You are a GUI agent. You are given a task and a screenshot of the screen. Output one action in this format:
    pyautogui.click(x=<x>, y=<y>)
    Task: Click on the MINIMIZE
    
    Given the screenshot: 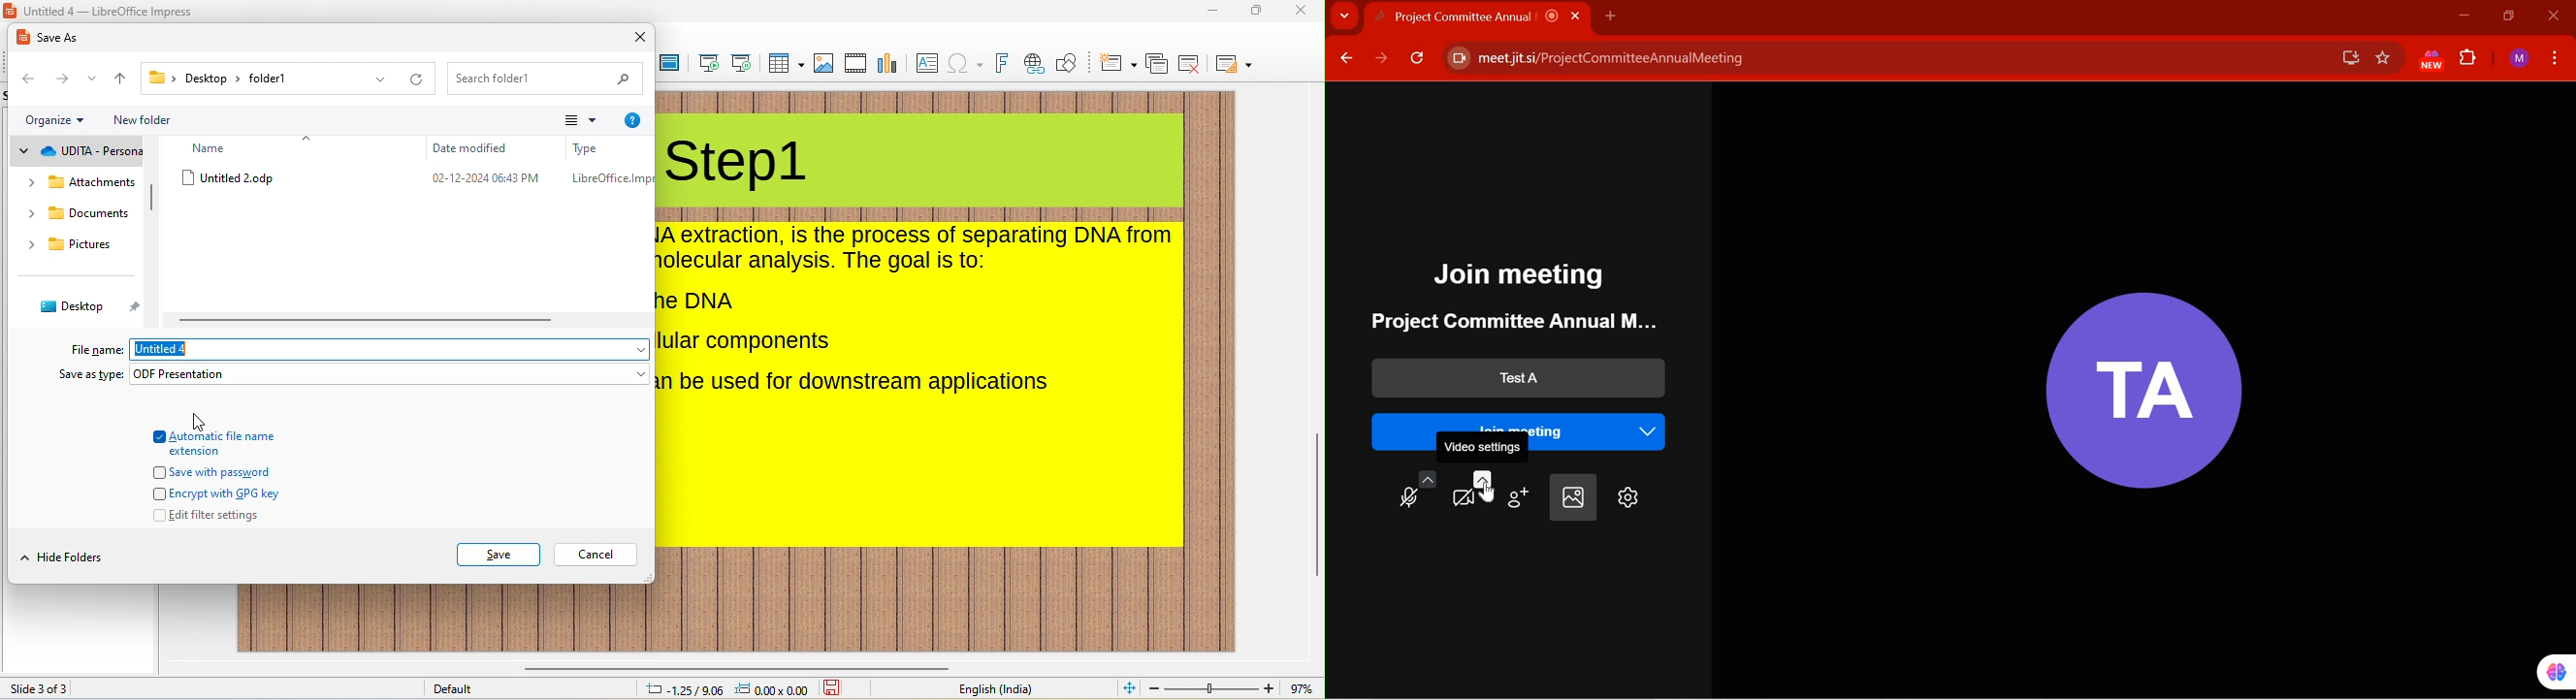 What is the action you would take?
    pyautogui.click(x=2464, y=16)
    